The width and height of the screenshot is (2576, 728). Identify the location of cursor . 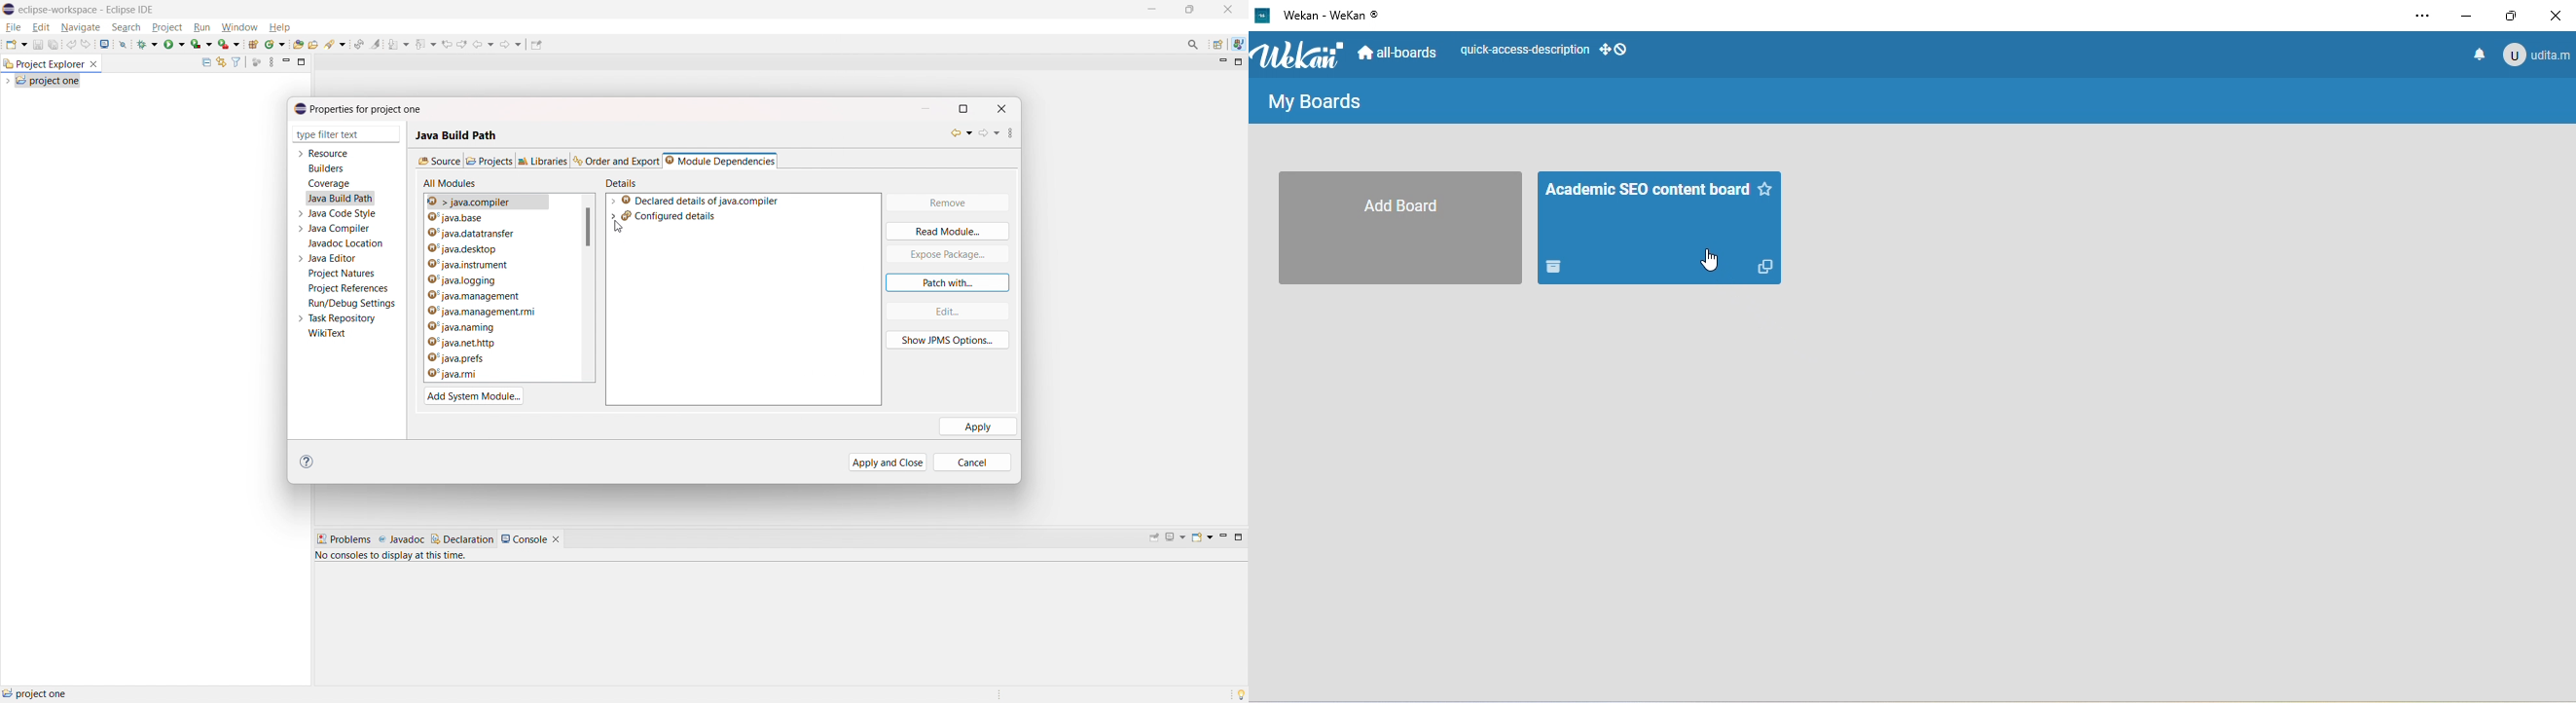
(621, 227).